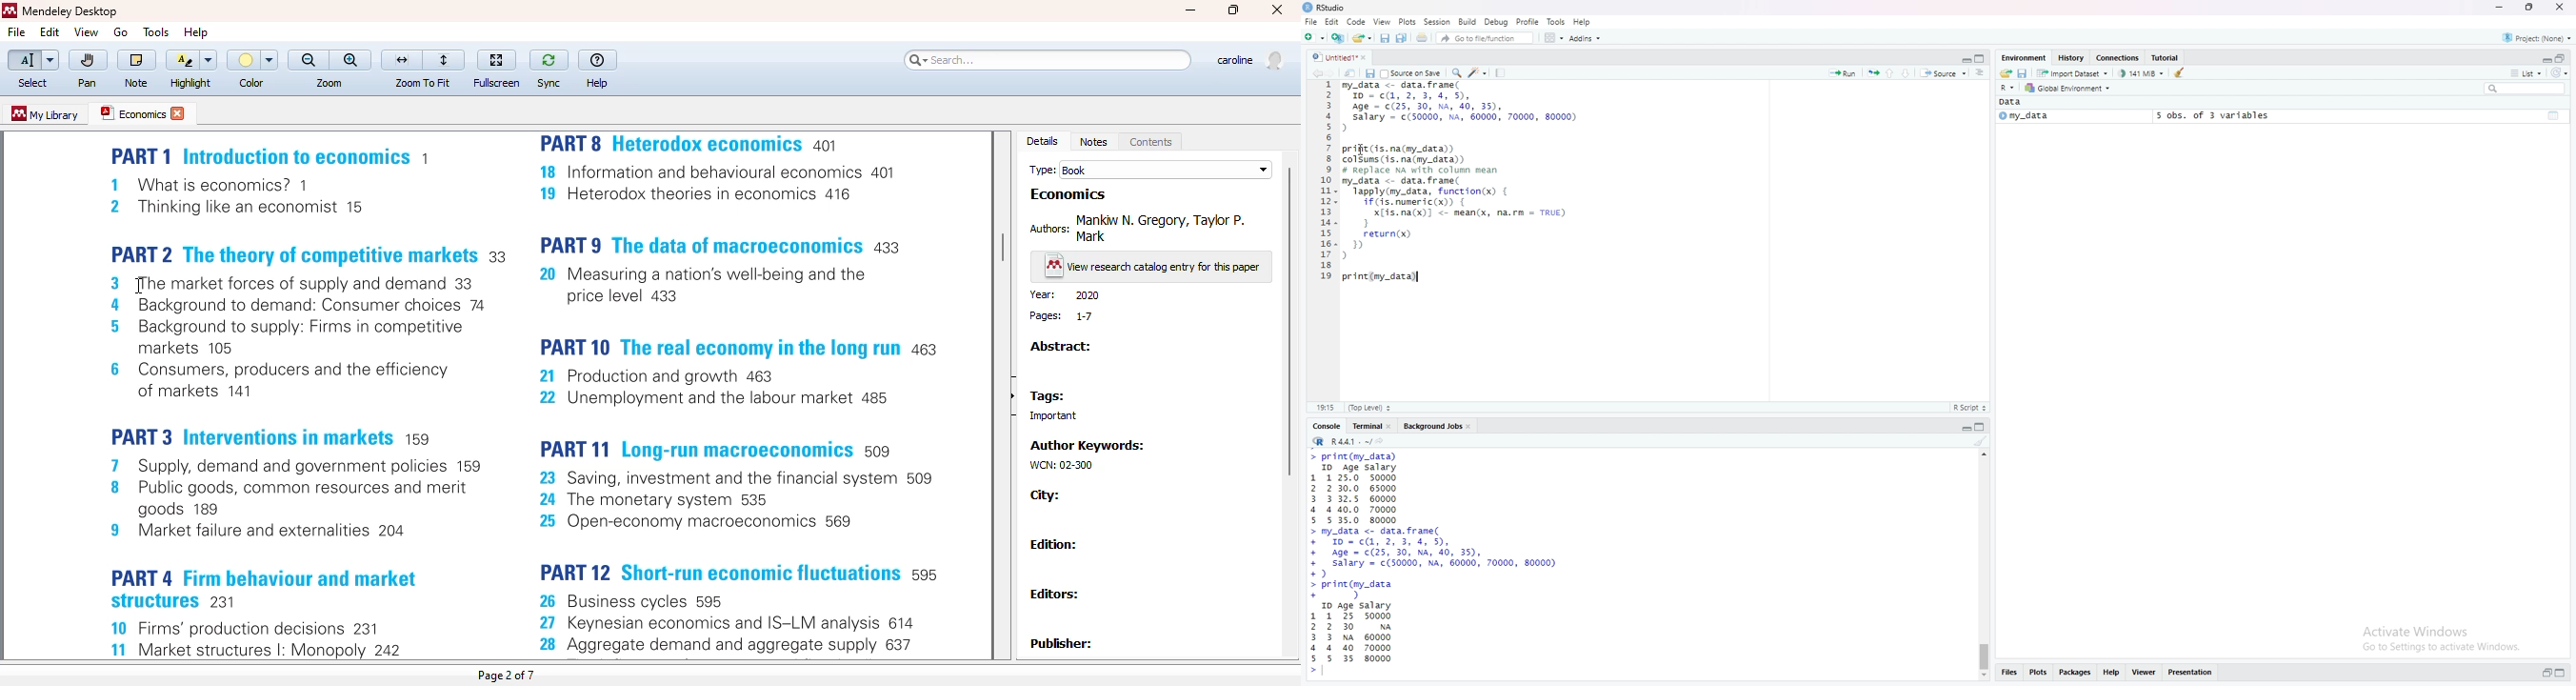 The image size is (2576, 700). I want to click on expand, so click(1965, 59).